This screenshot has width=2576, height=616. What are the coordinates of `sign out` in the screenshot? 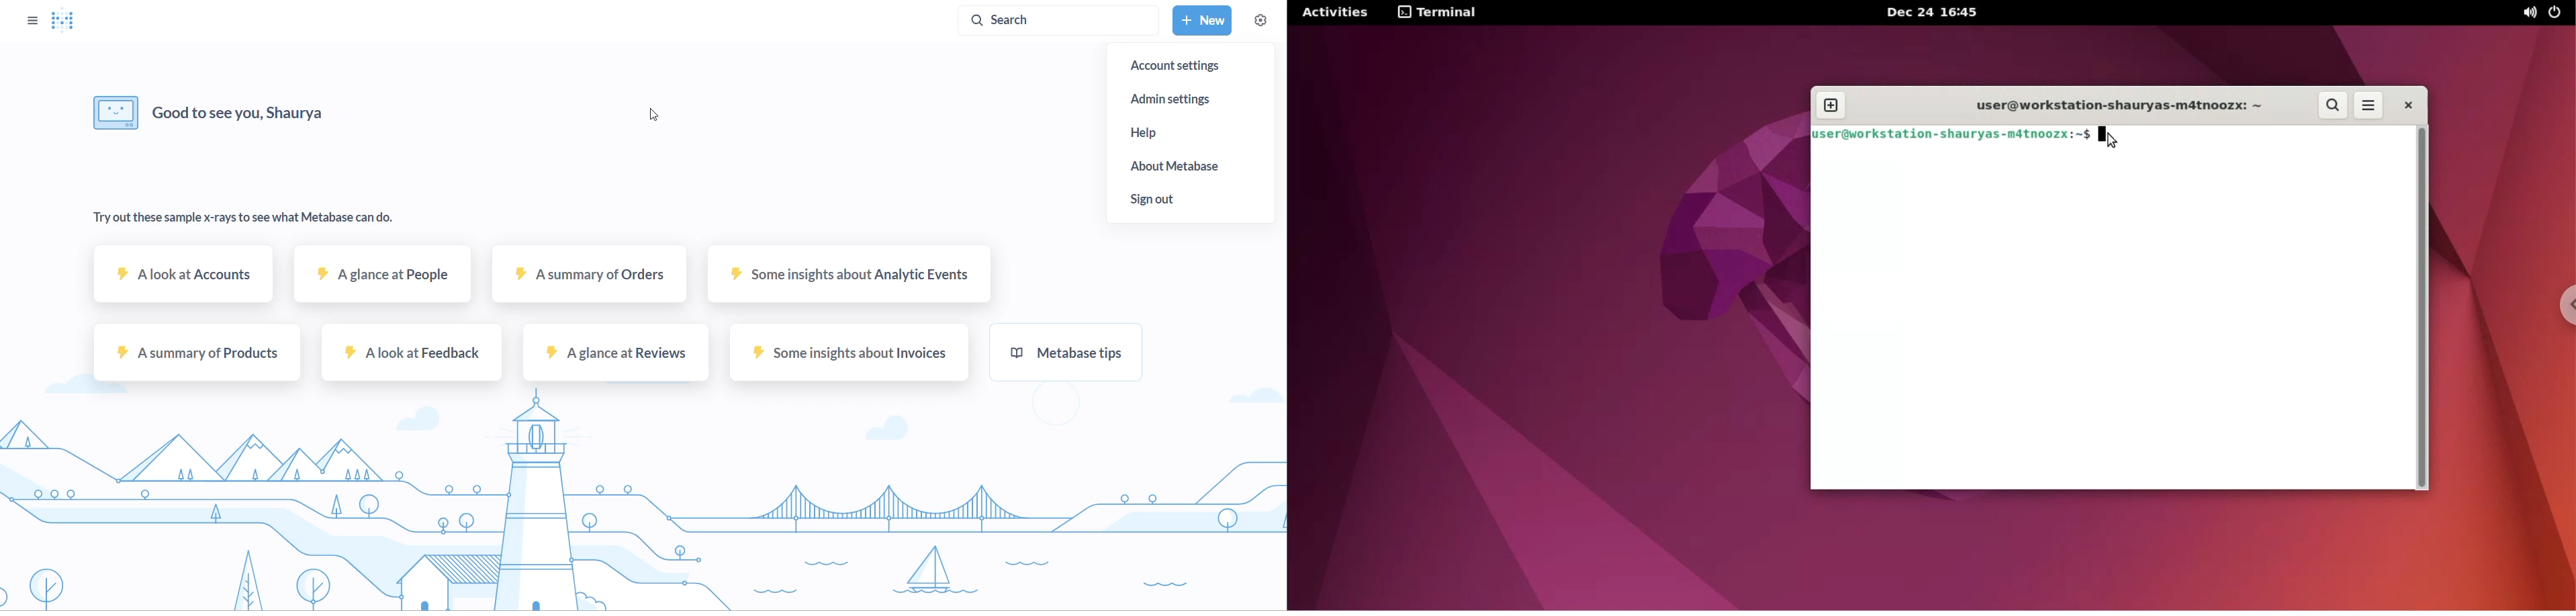 It's located at (1196, 197).